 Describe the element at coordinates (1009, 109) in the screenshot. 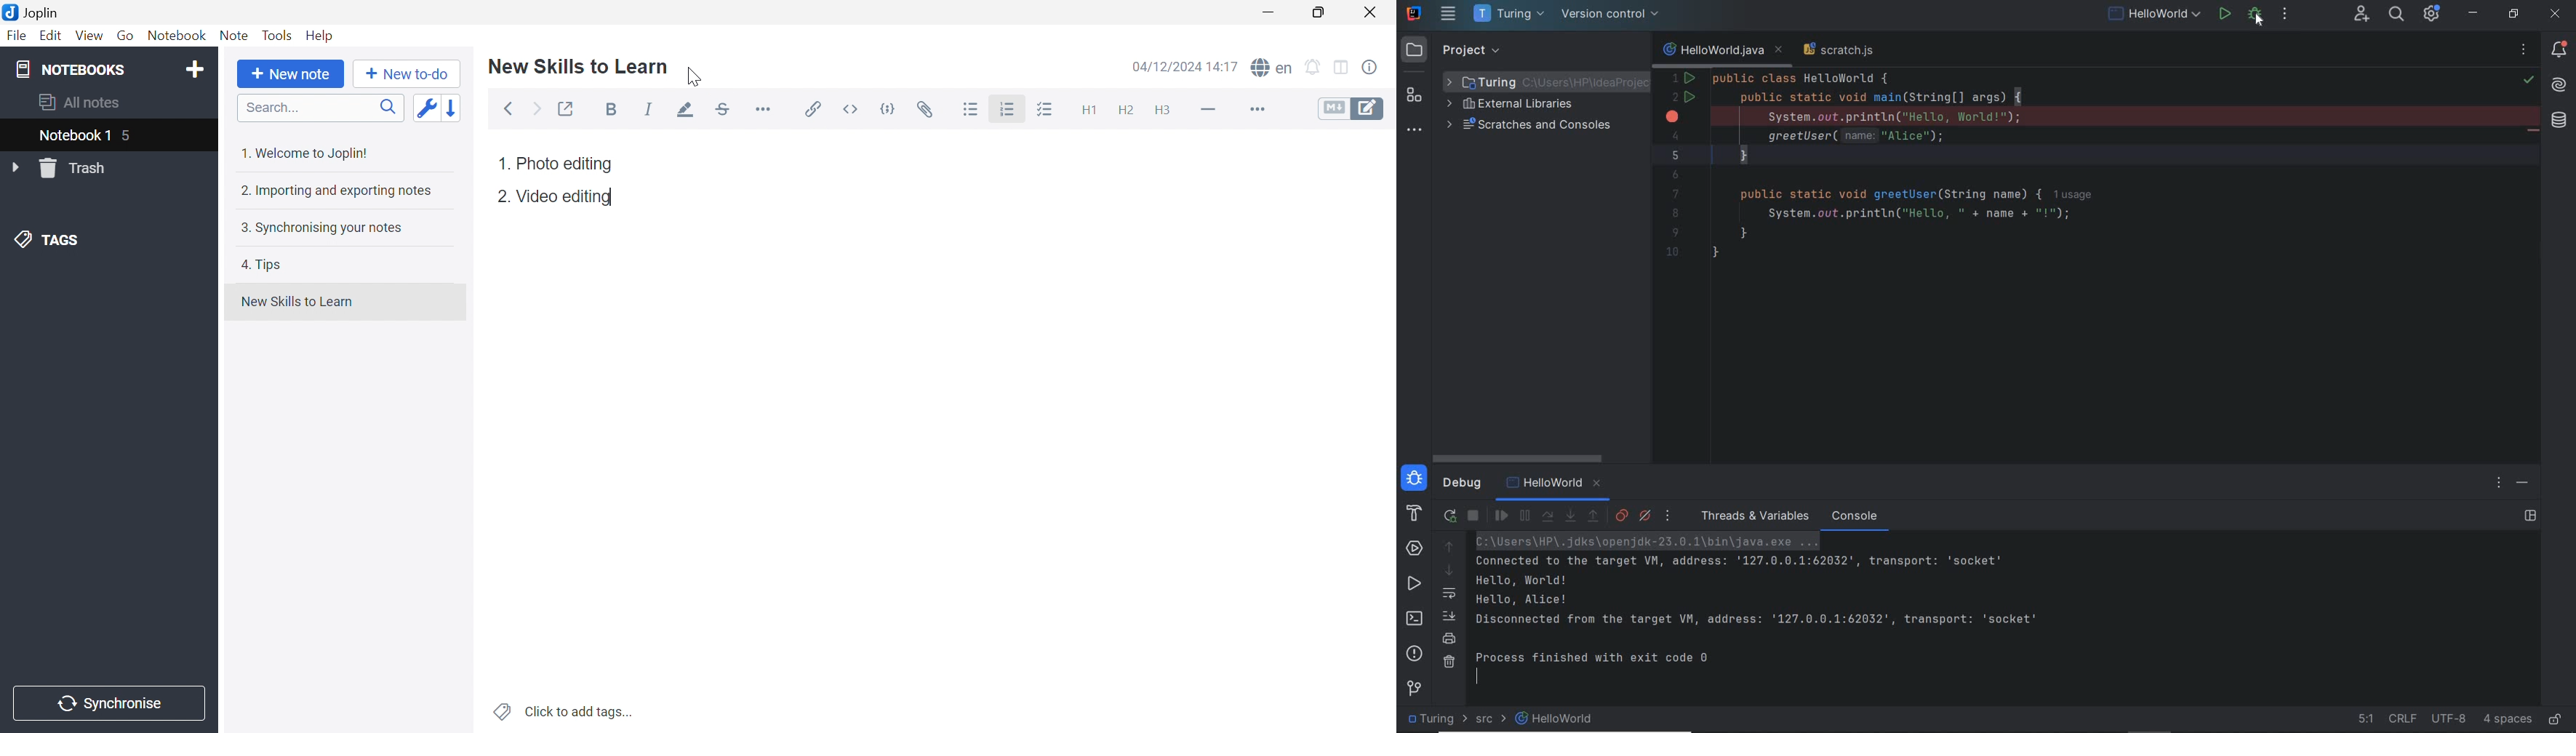

I see `Numbered list` at that location.